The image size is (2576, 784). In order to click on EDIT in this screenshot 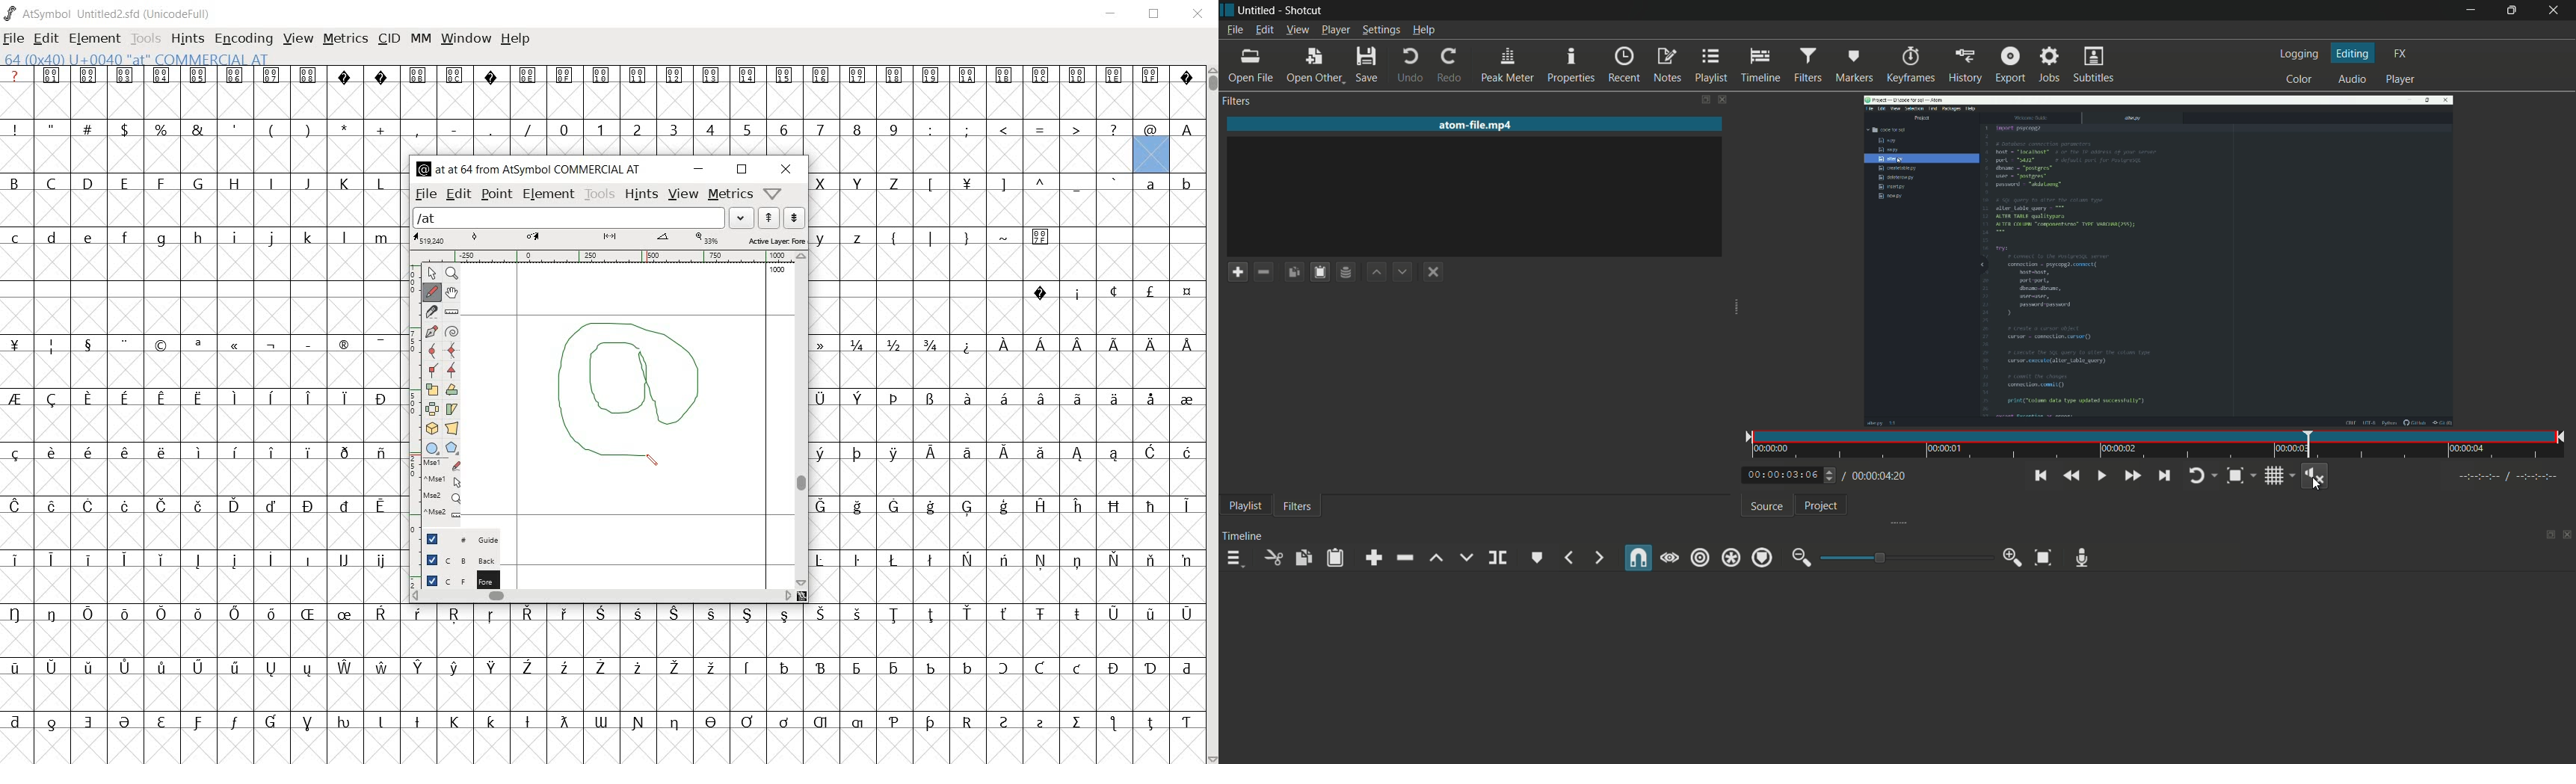, I will do `click(46, 39)`.